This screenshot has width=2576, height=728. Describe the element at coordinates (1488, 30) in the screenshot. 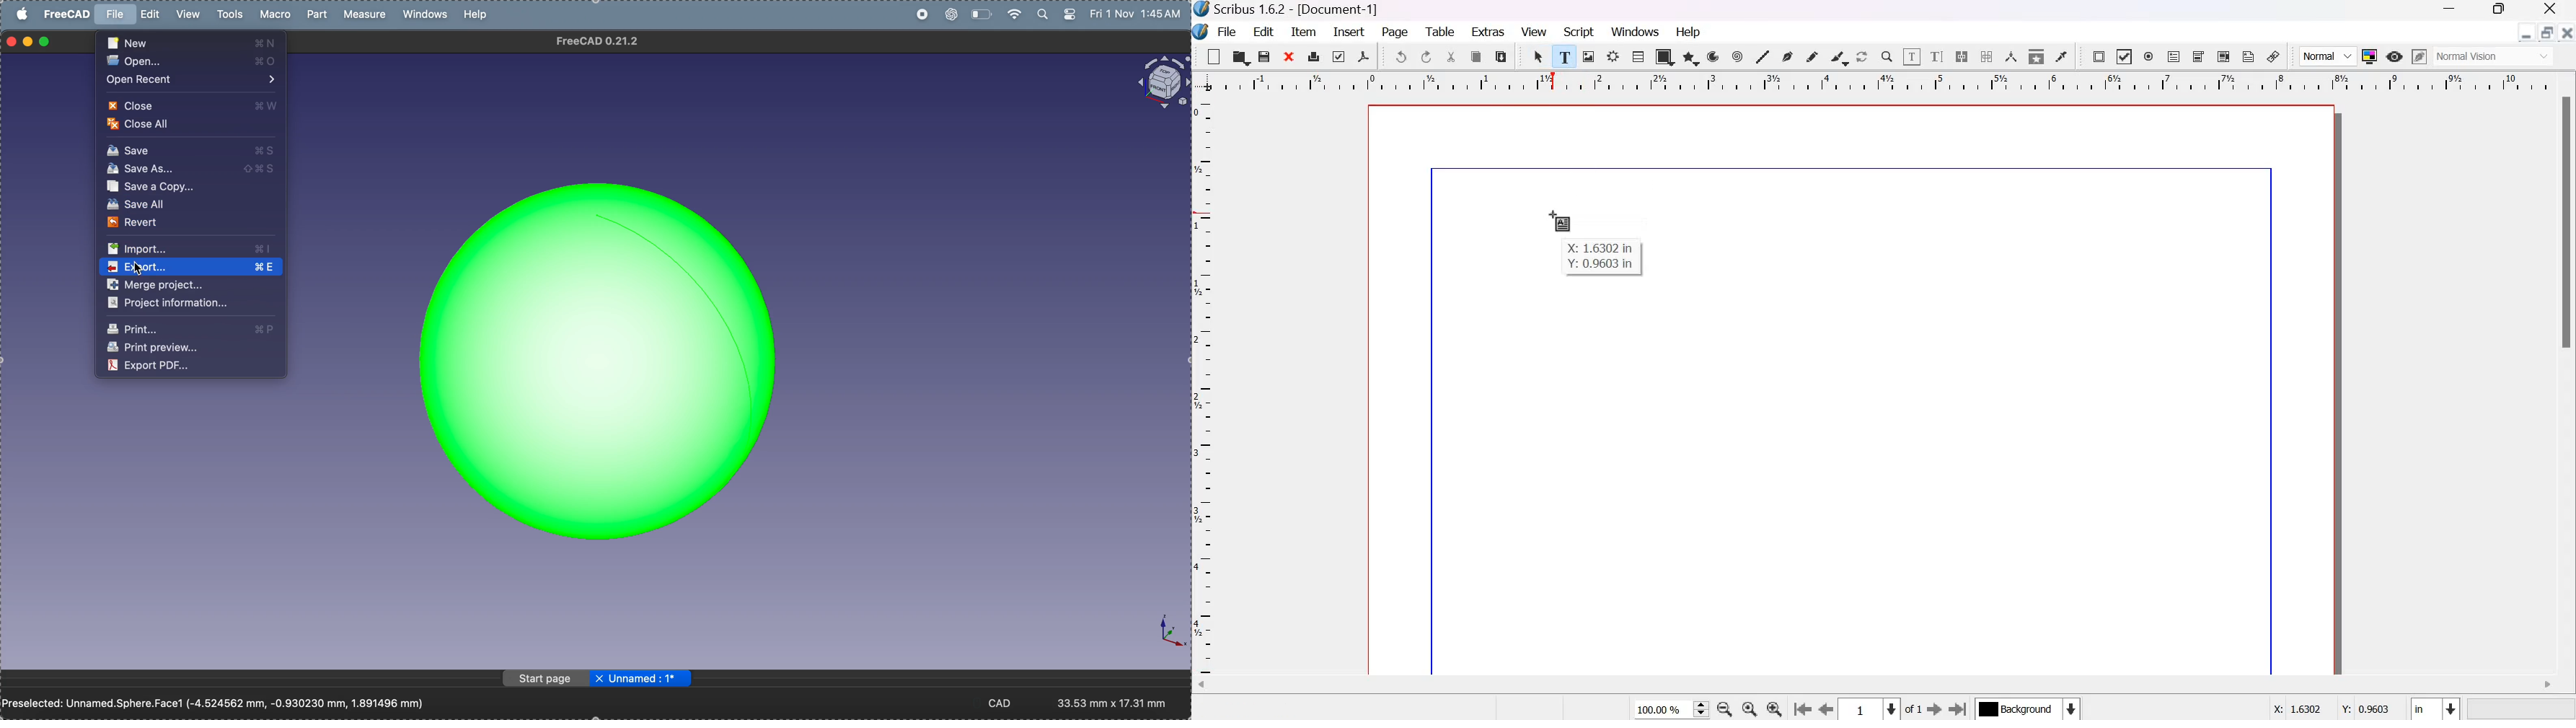

I see `Extras` at that location.